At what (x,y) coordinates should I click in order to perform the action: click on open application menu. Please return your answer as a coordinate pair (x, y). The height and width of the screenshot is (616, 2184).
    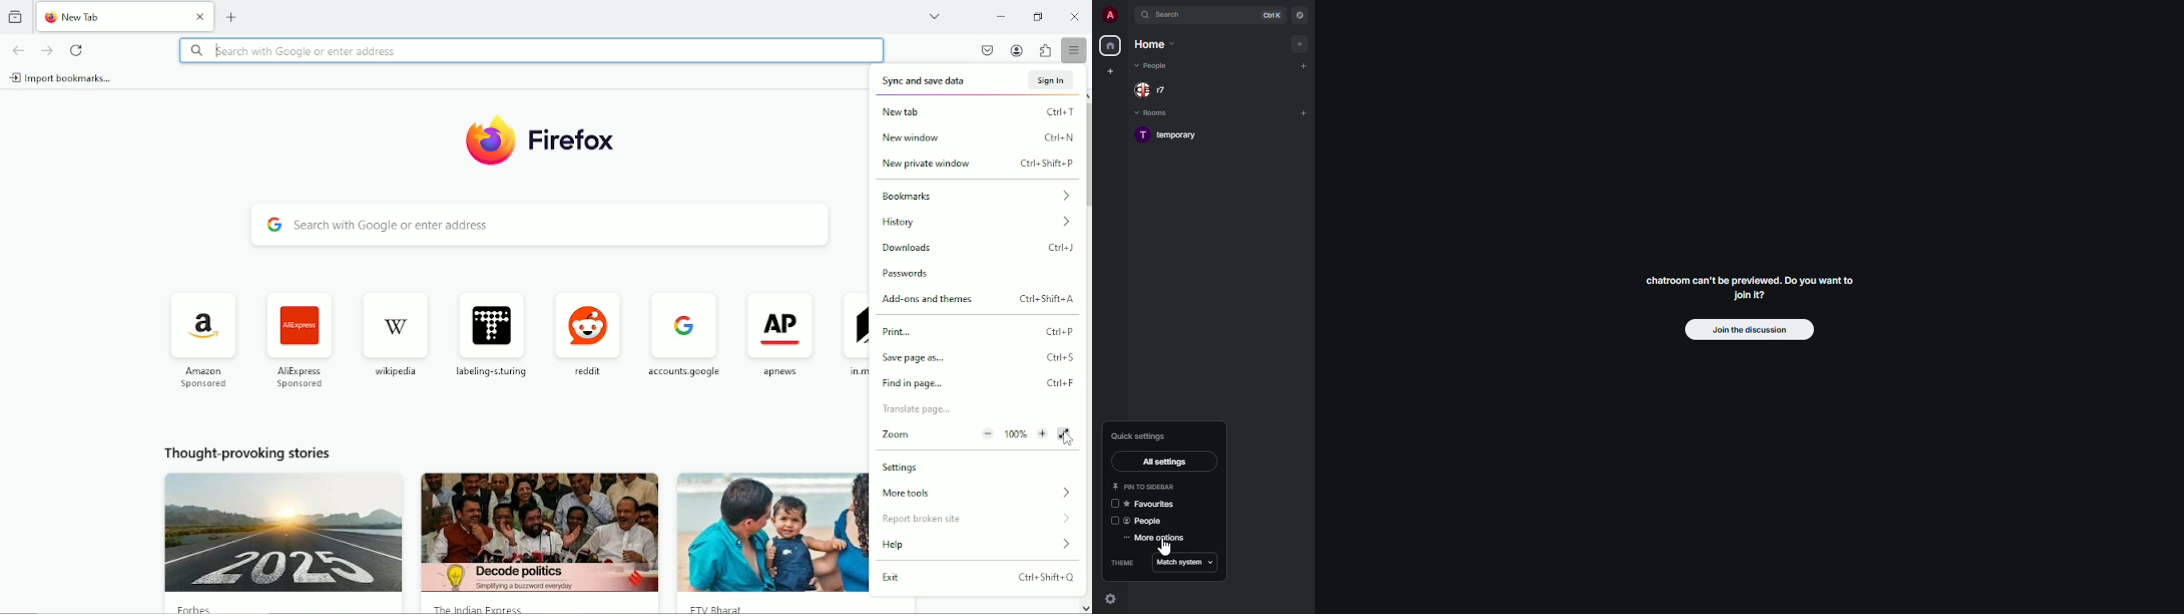
    Looking at the image, I should click on (1076, 51).